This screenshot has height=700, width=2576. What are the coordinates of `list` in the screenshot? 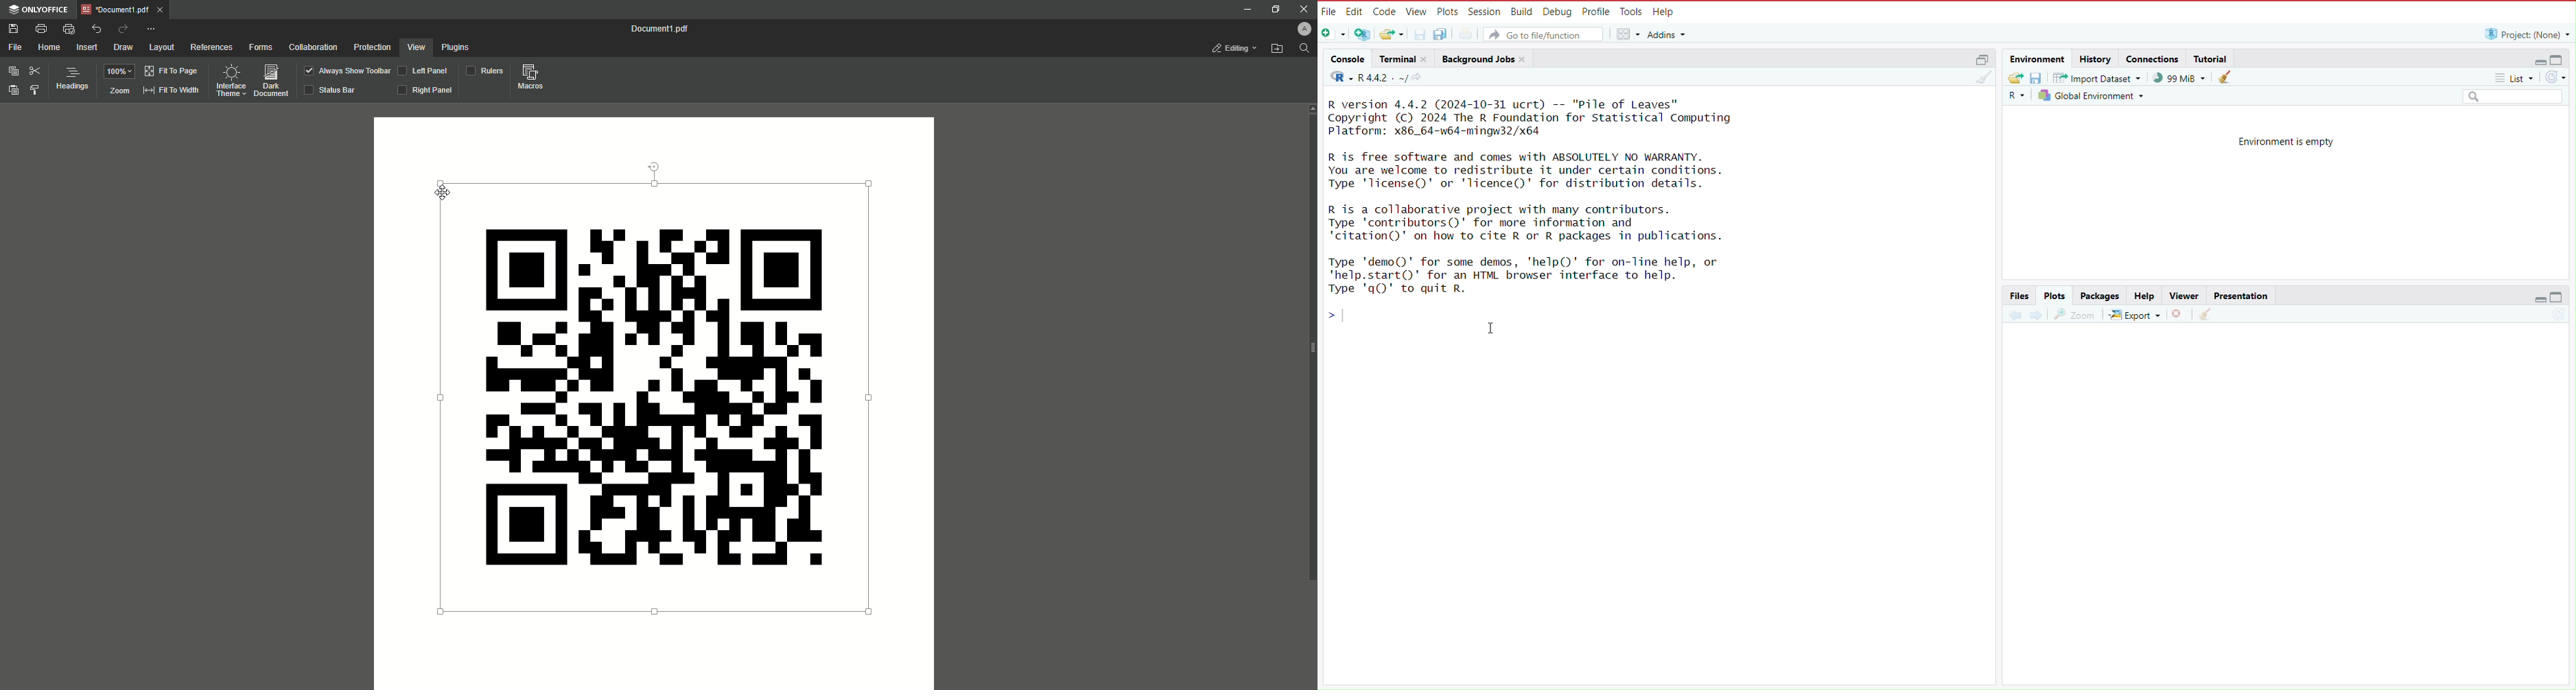 It's located at (2518, 79).